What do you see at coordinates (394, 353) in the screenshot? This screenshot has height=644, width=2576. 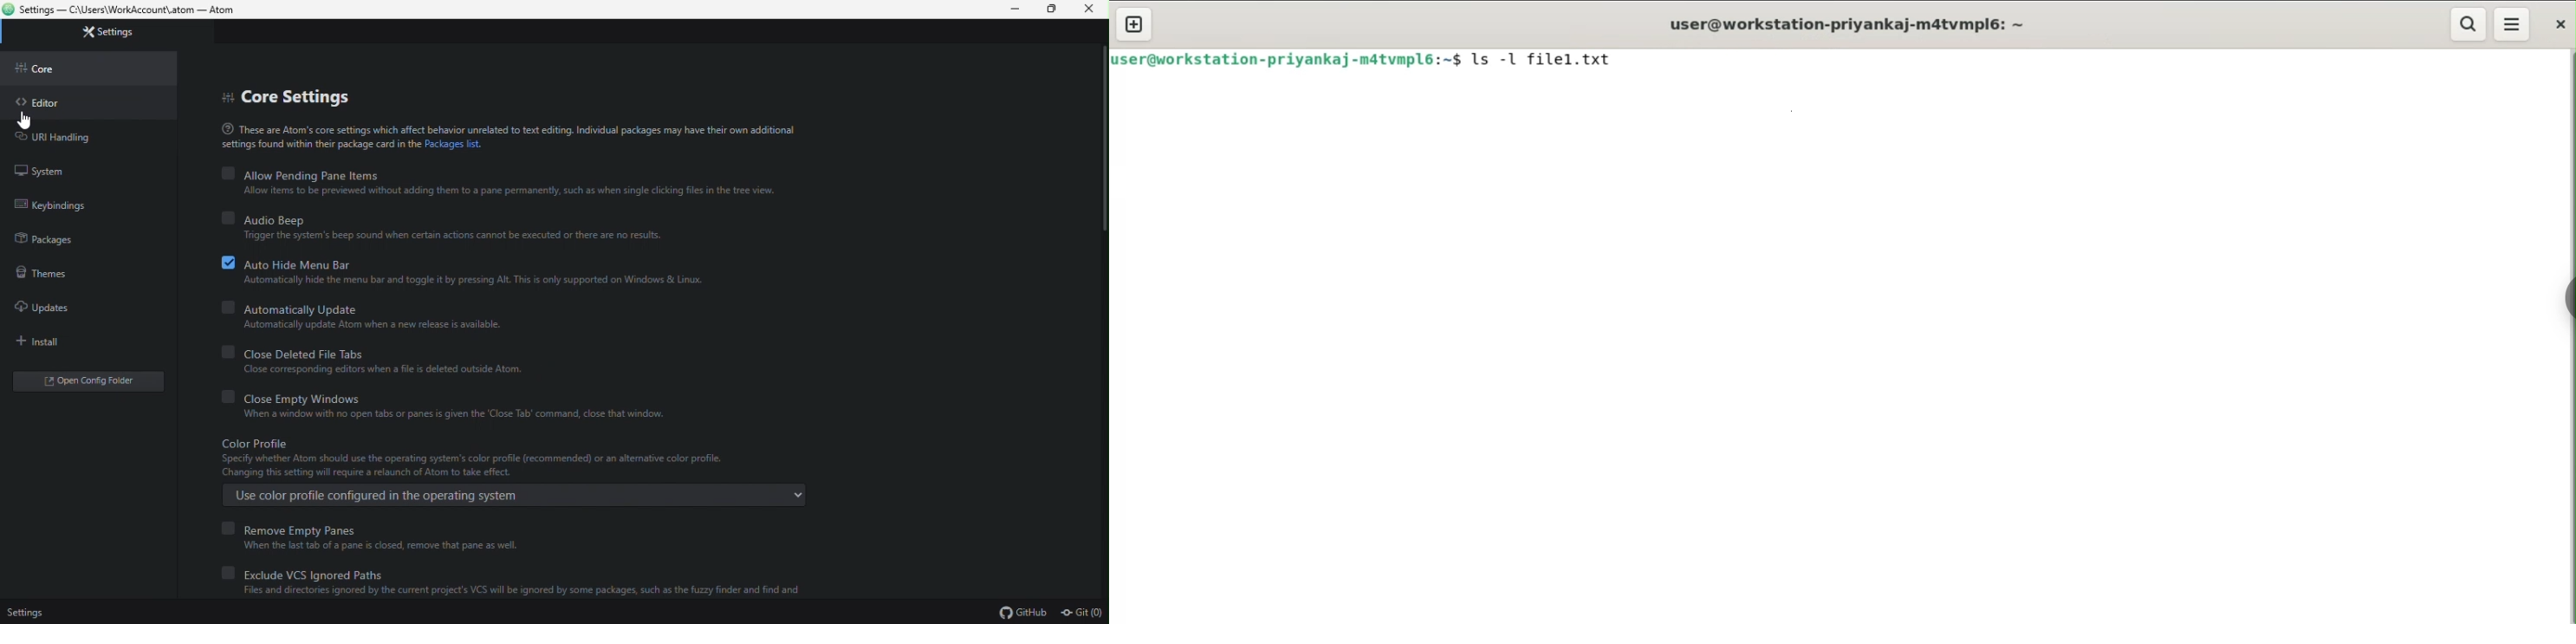 I see `Close deleted file tabs` at bounding box center [394, 353].